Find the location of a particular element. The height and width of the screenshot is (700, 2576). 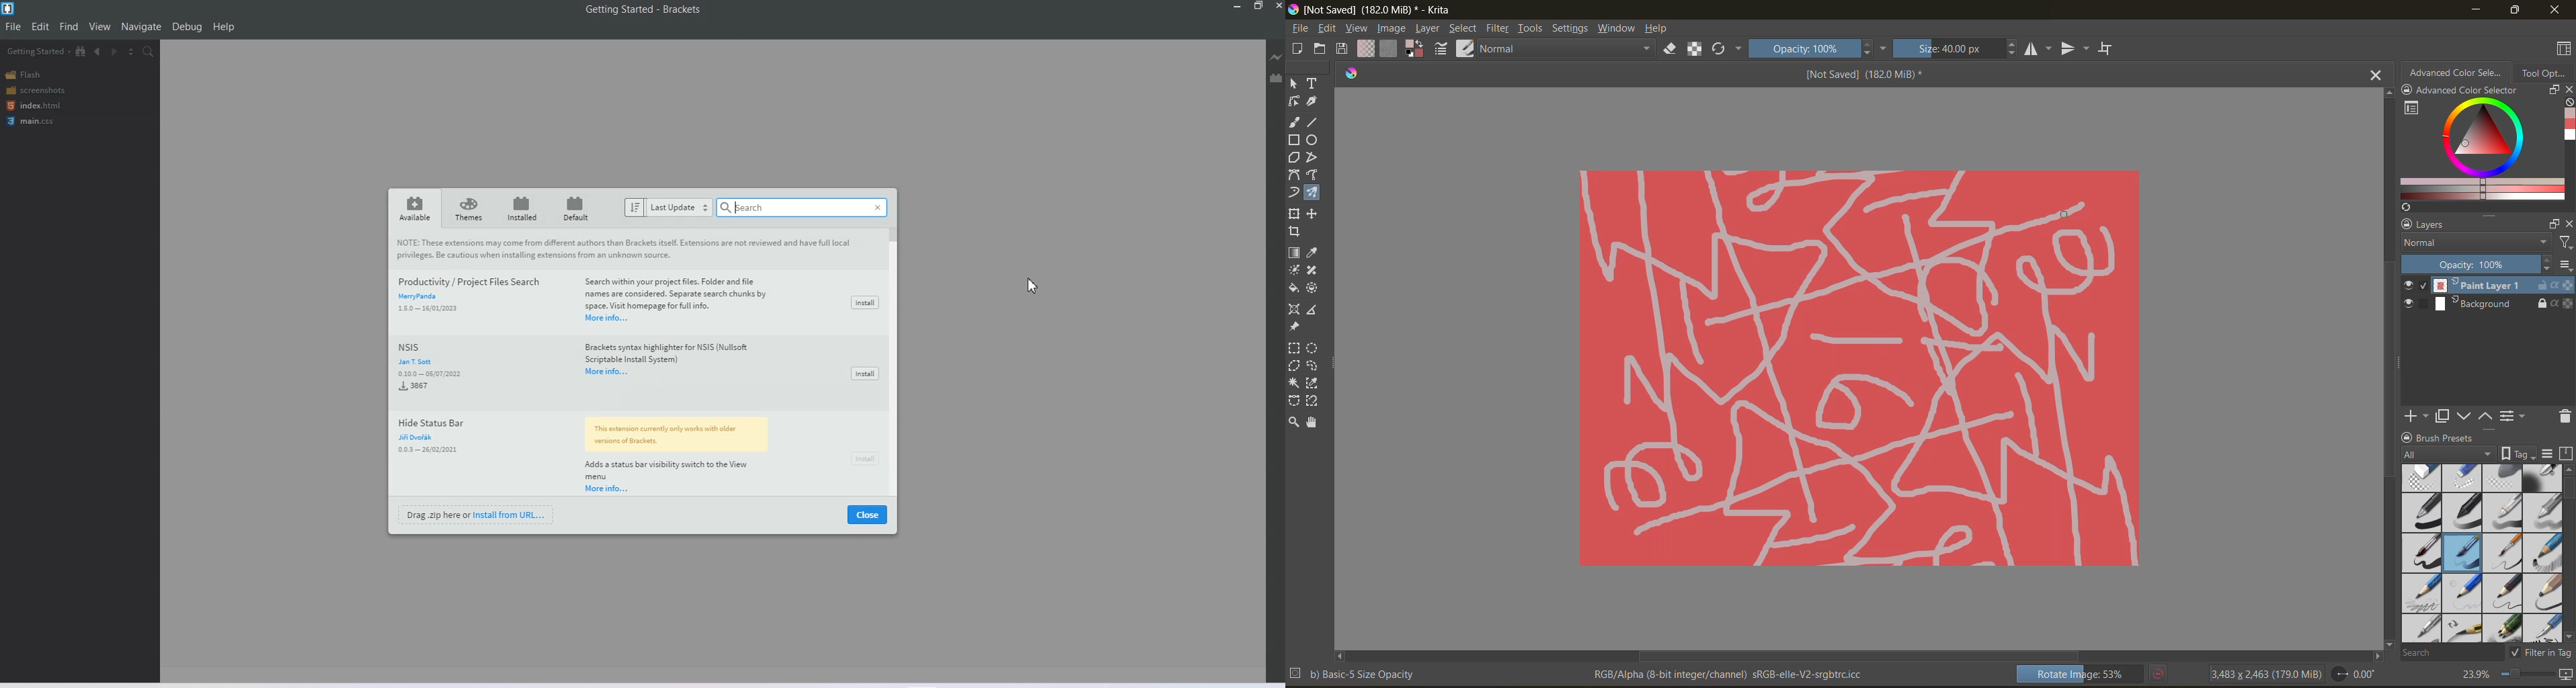

rotated canvas is located at coordinates (1834, 369).